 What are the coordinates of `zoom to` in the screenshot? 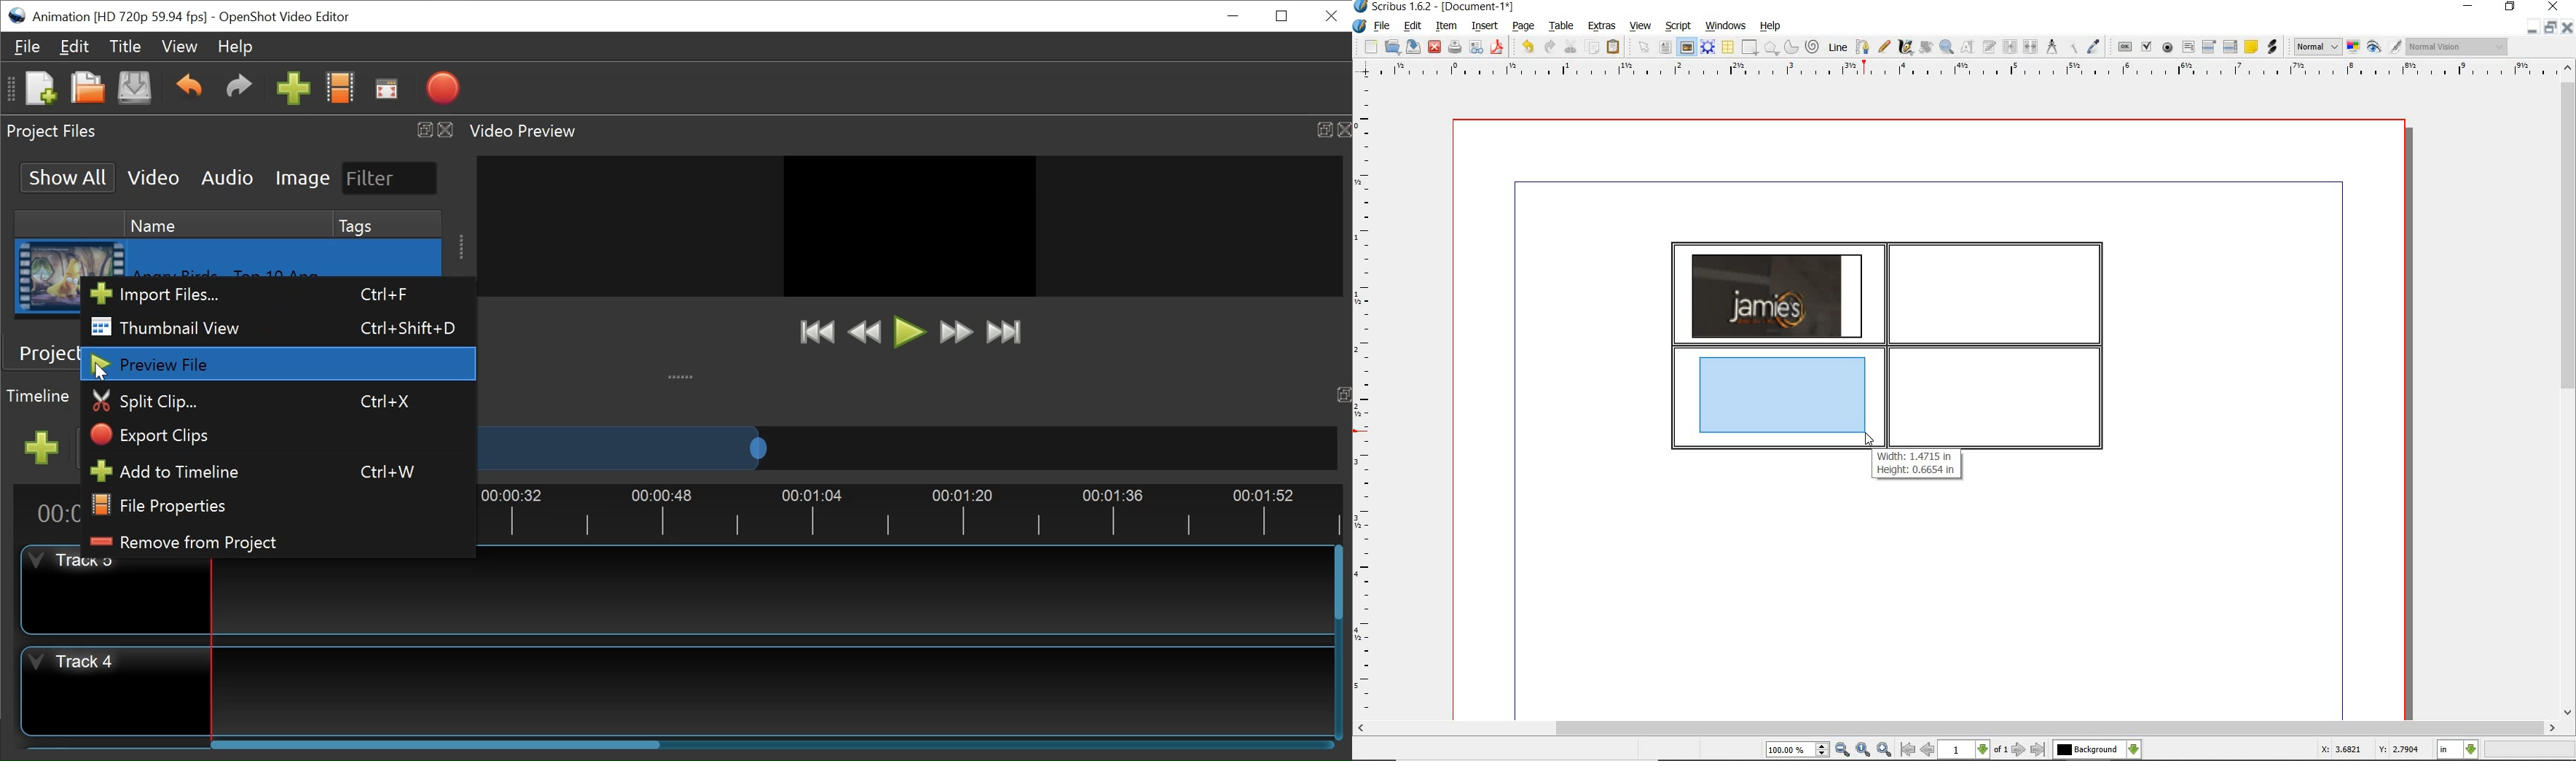 It's located at (1863, 750).